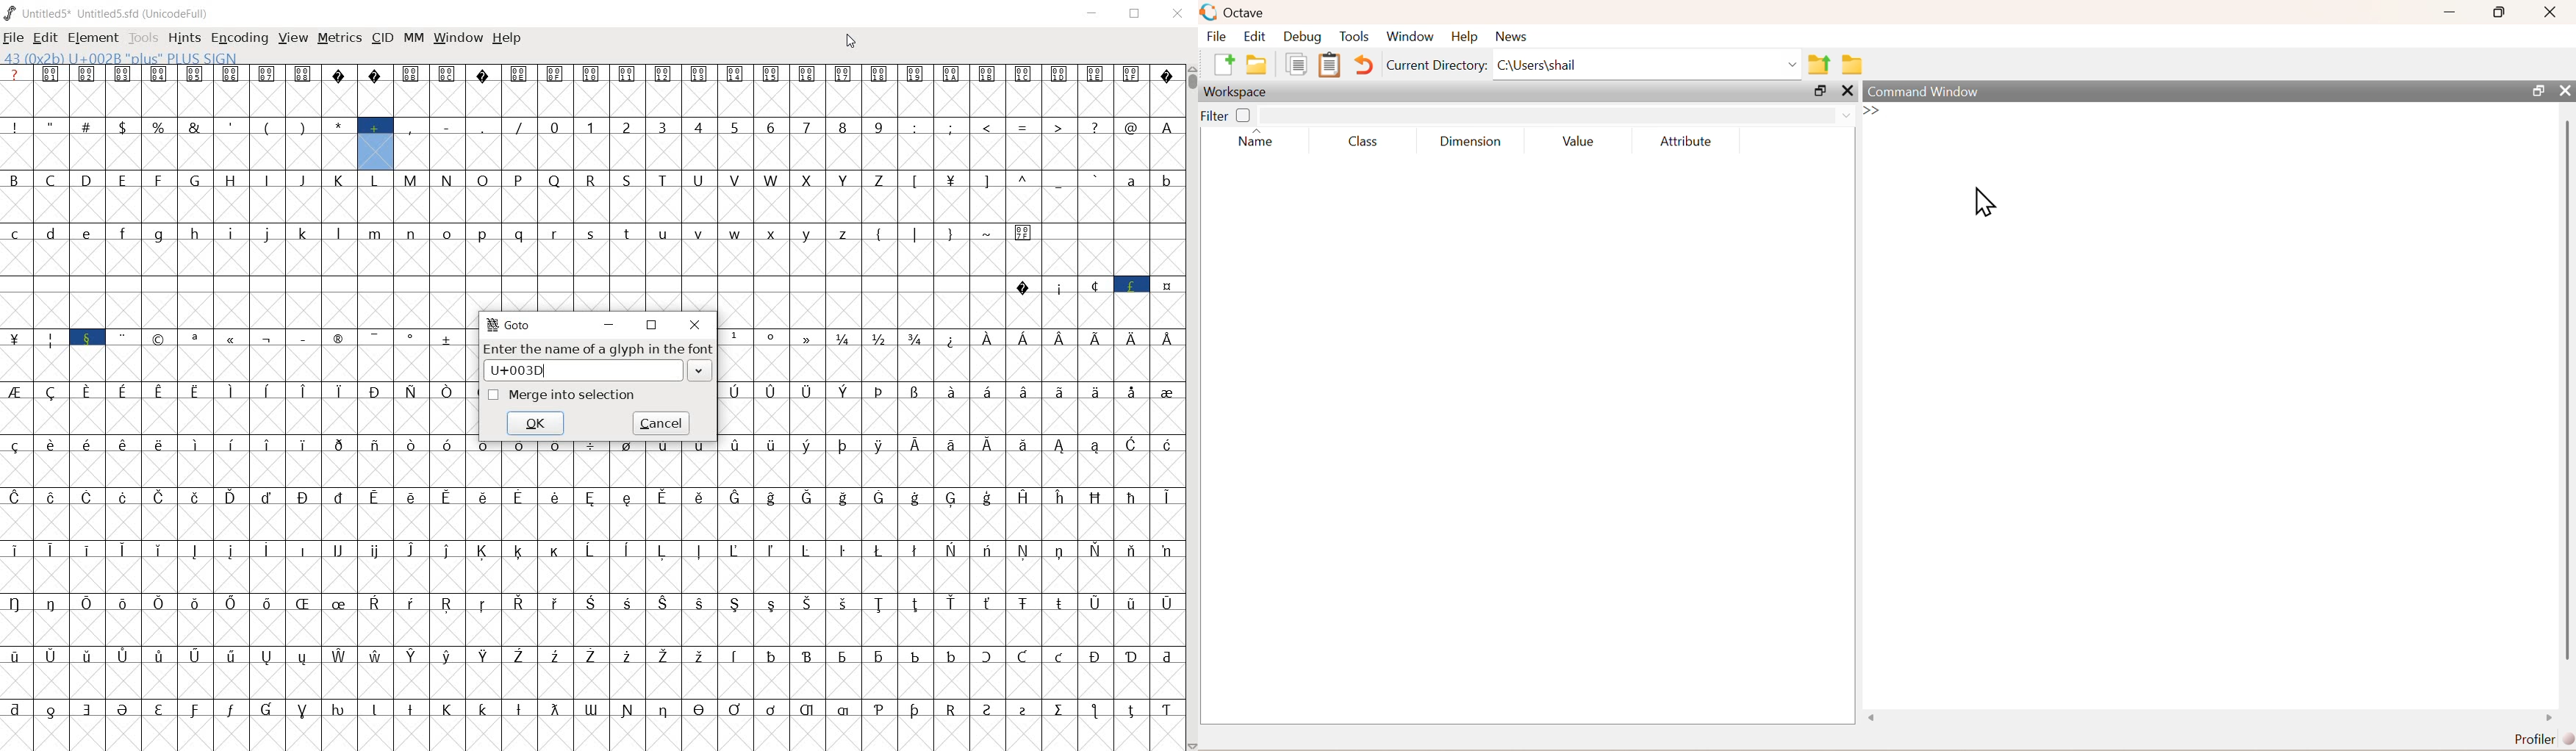  I want to click on close, so click(1850, 90).